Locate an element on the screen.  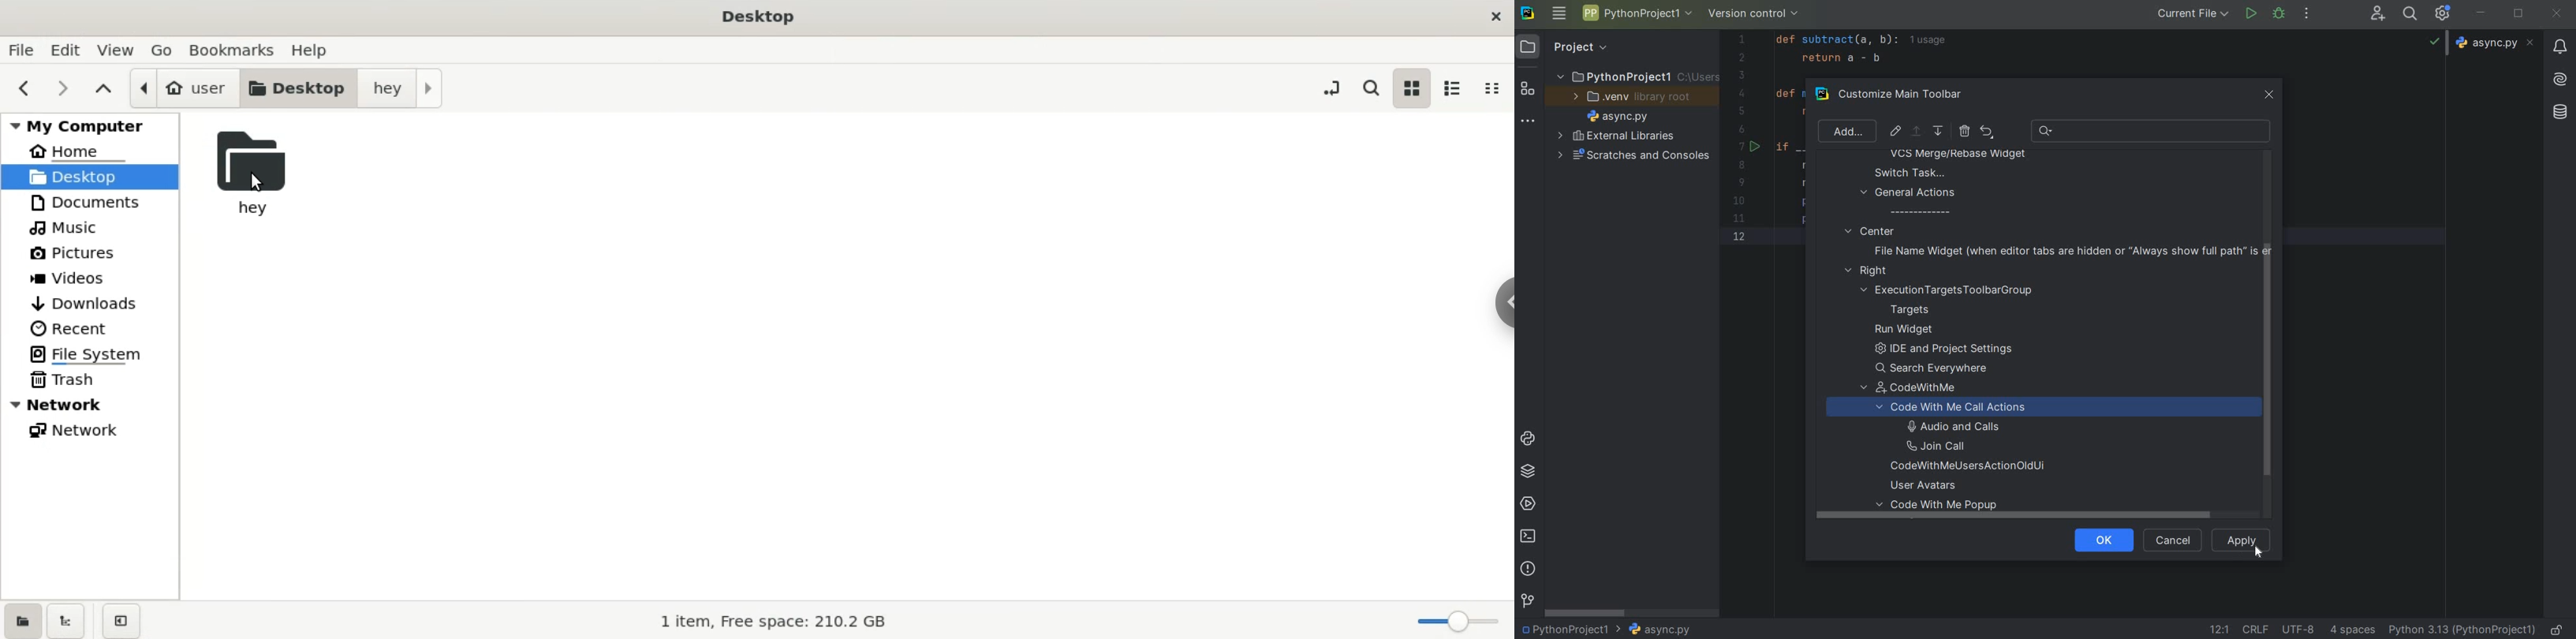
STRUCTURE is located at coordinates (1529, 90).